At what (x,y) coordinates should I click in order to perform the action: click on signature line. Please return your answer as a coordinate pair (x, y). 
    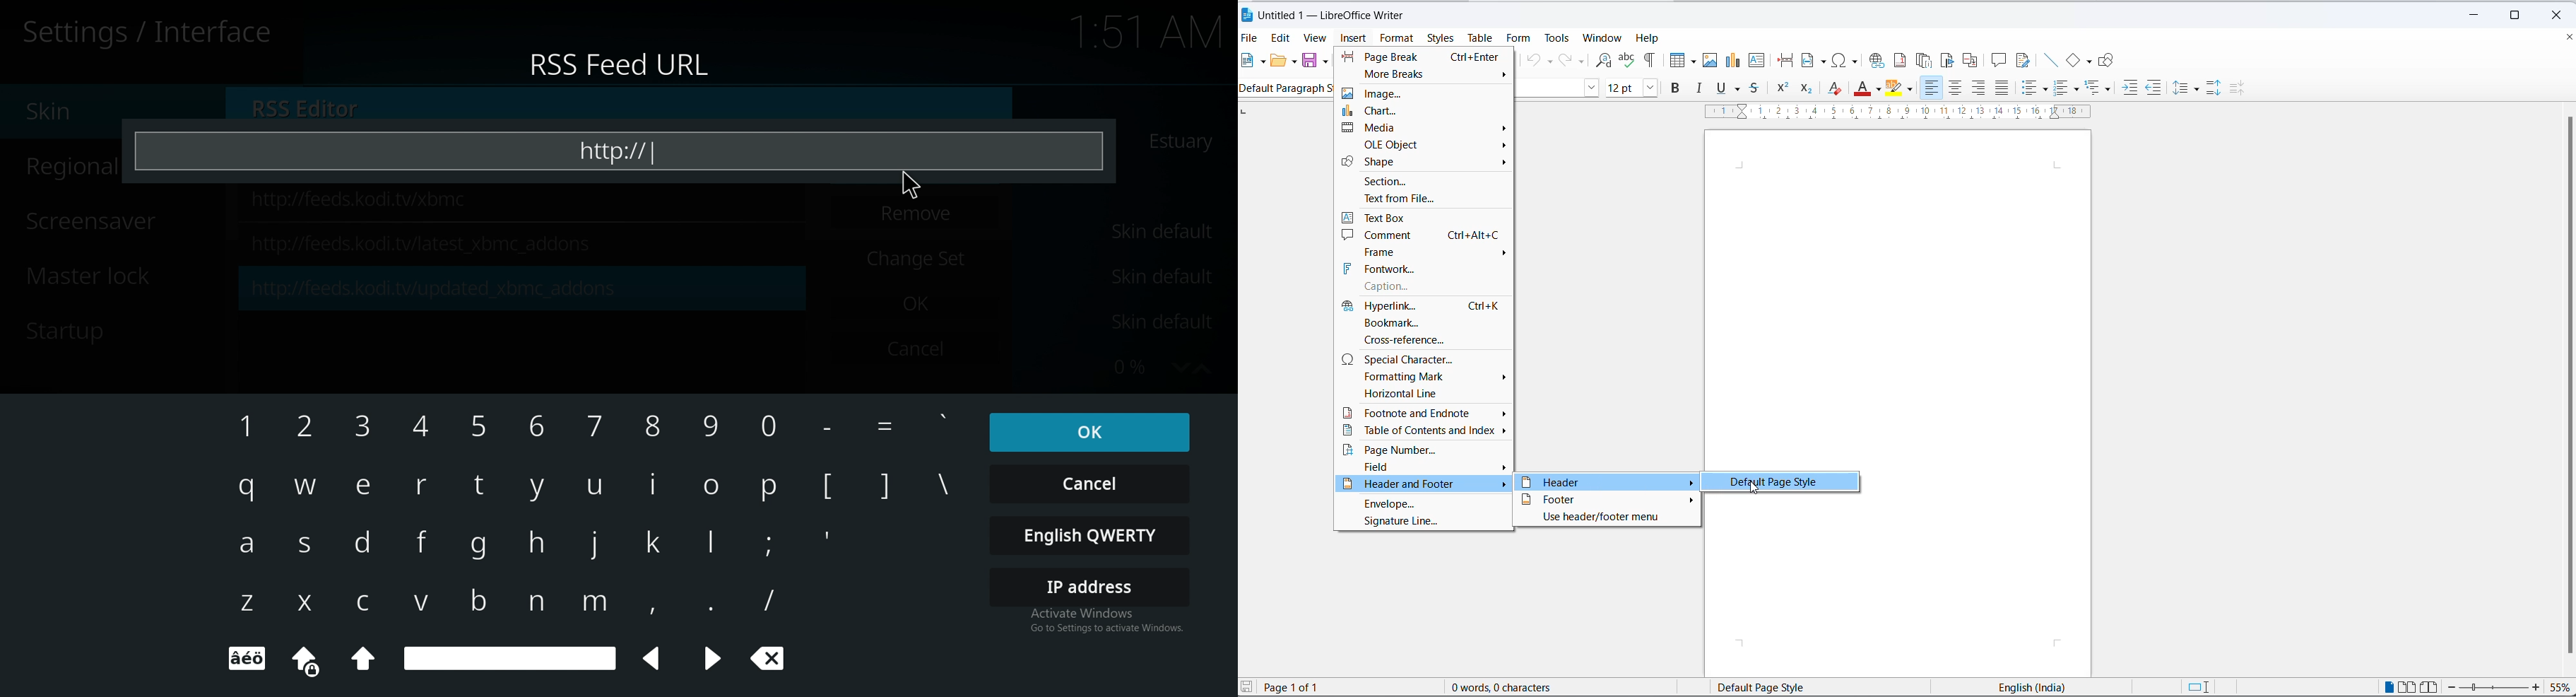
    Looking at the image, I should click on (1423, 525).